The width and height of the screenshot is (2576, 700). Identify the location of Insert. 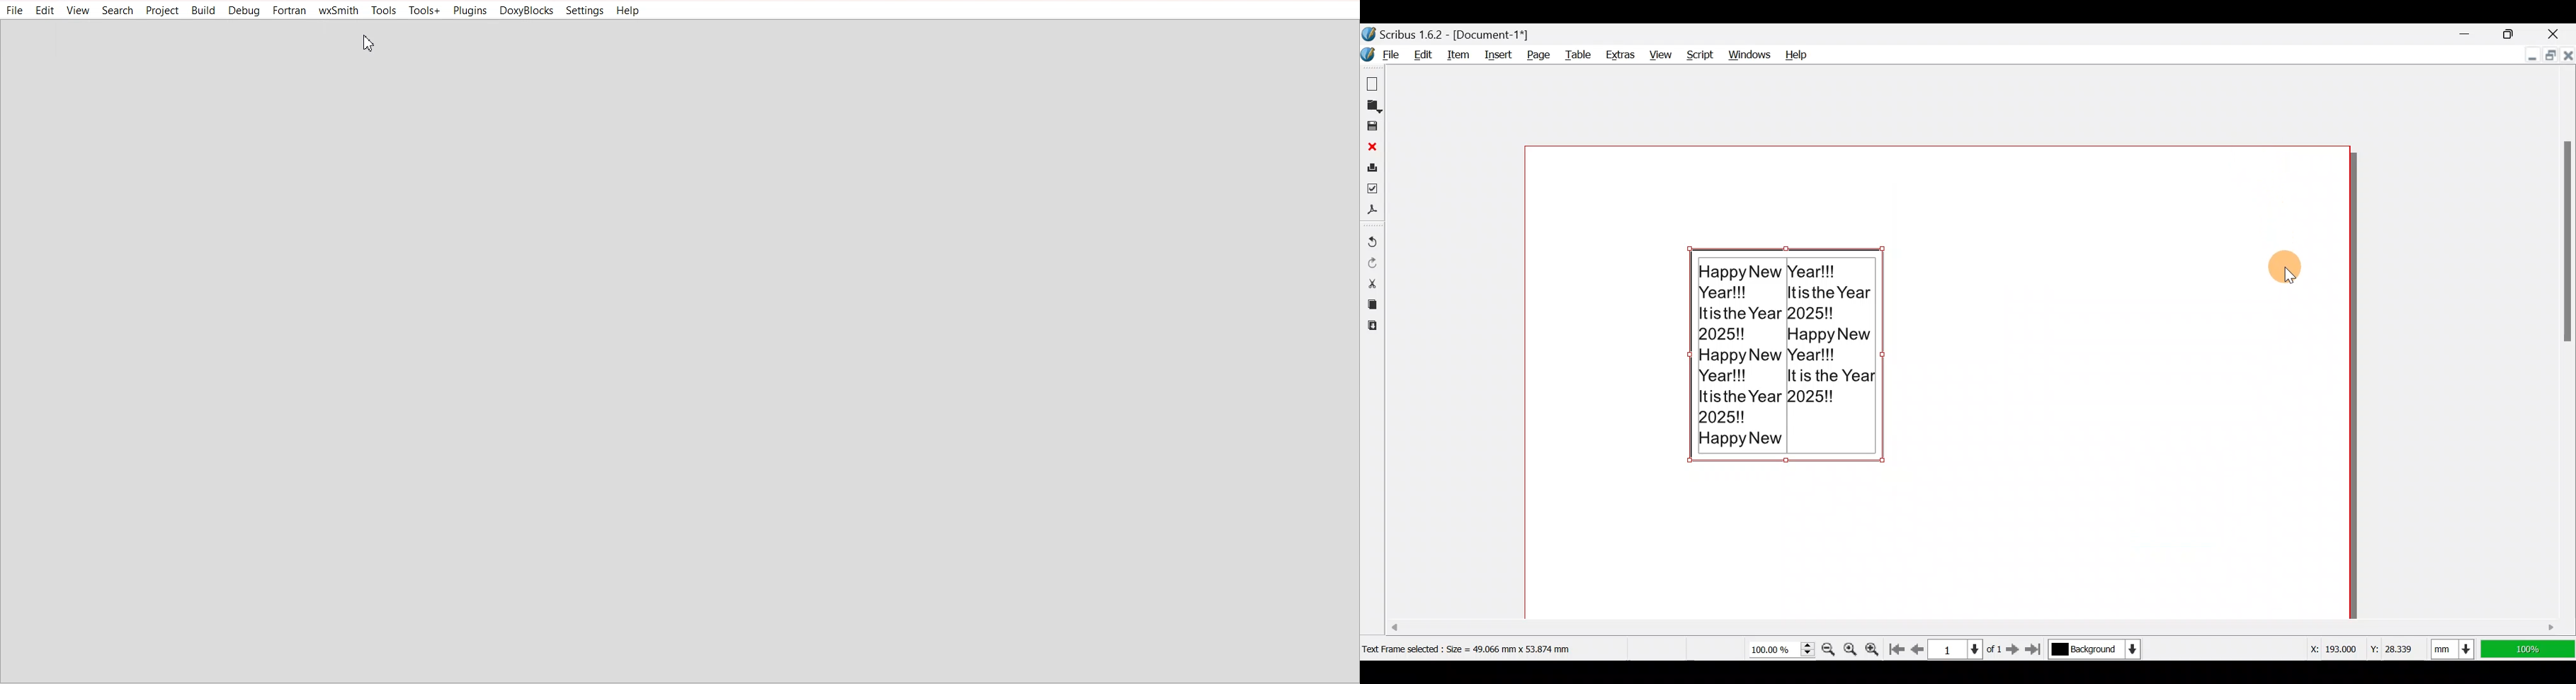
(1501, 55).